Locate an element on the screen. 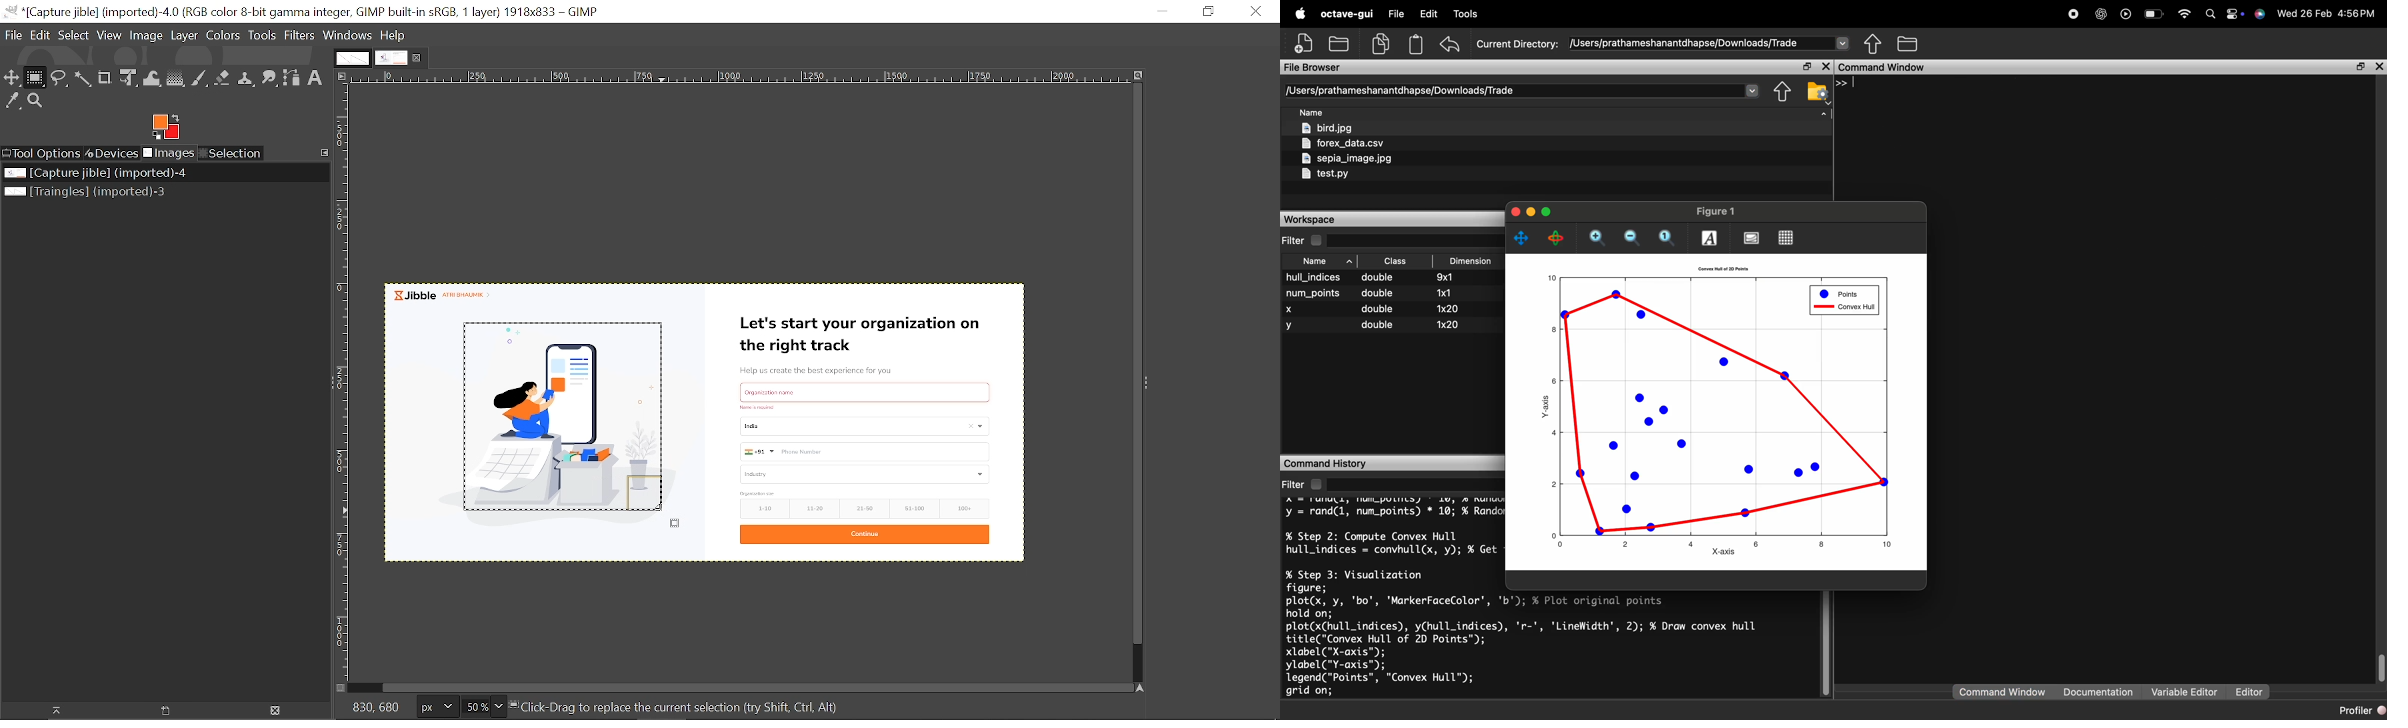  Horizontal label is located at coordinates (647, 77).